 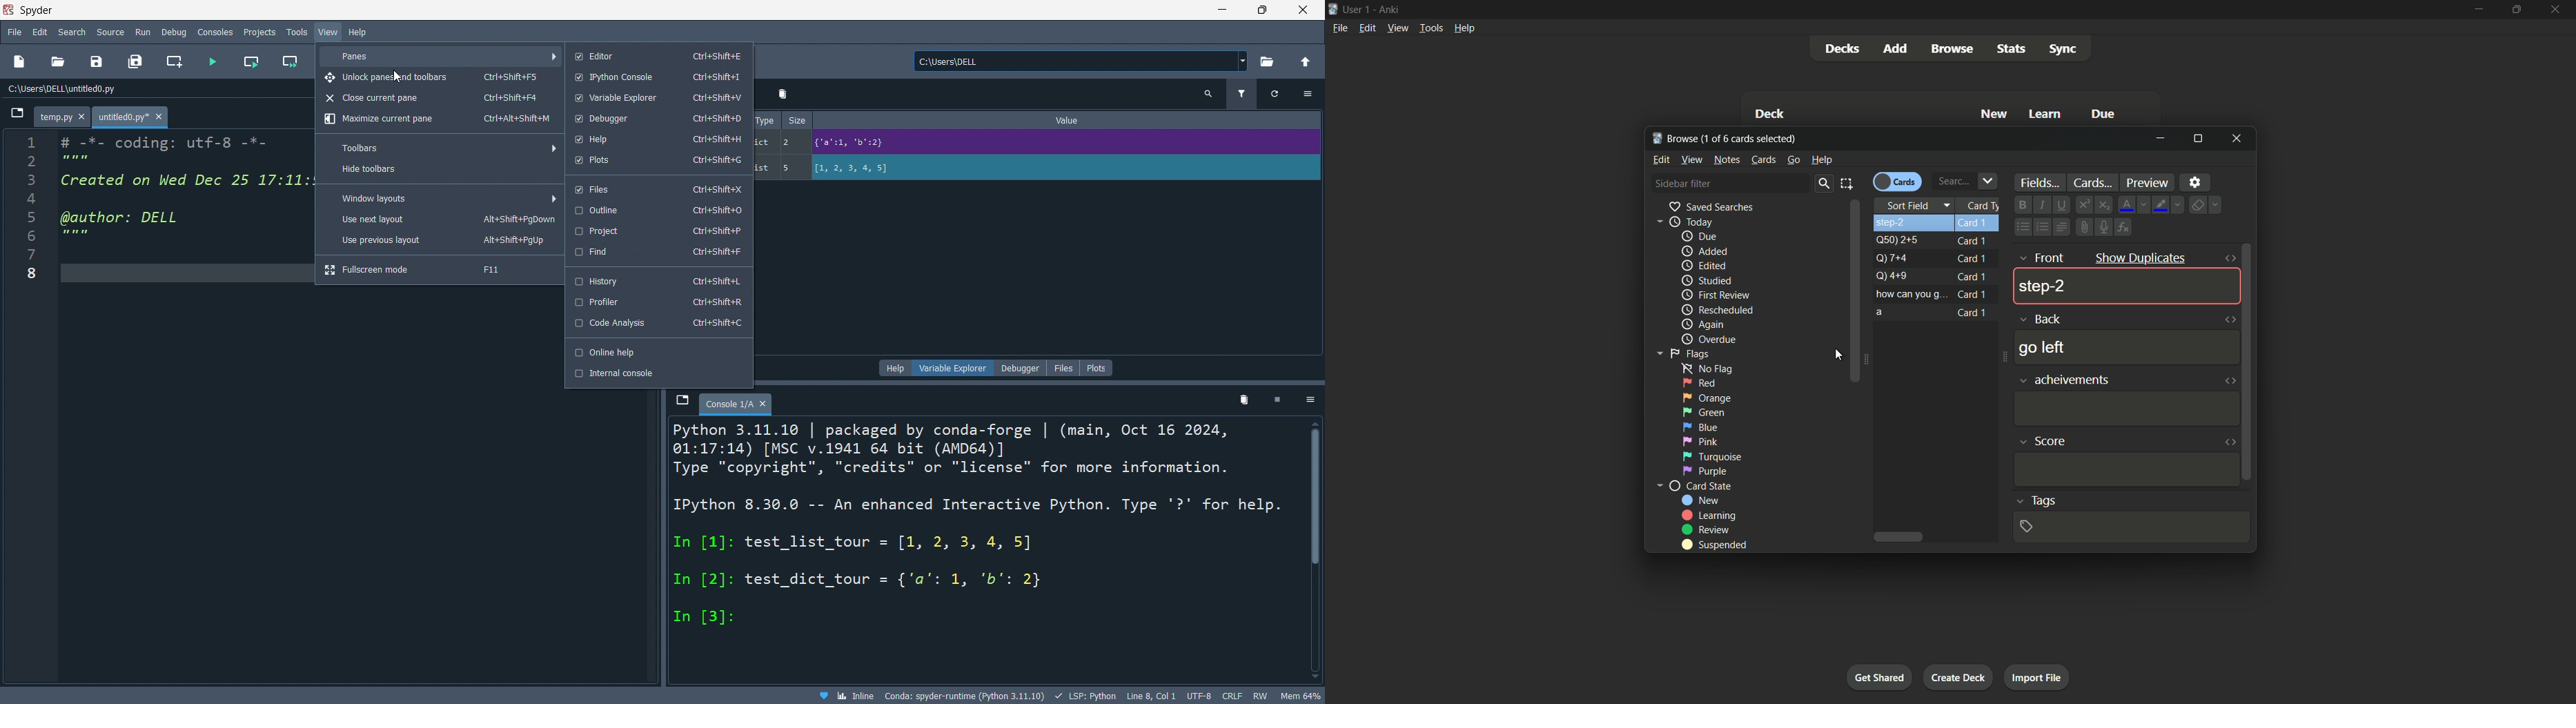 What do you see at coordinates (2208, 204) in the screenshot?
I see `Remove formatting` at bounding box center [2208, 204].